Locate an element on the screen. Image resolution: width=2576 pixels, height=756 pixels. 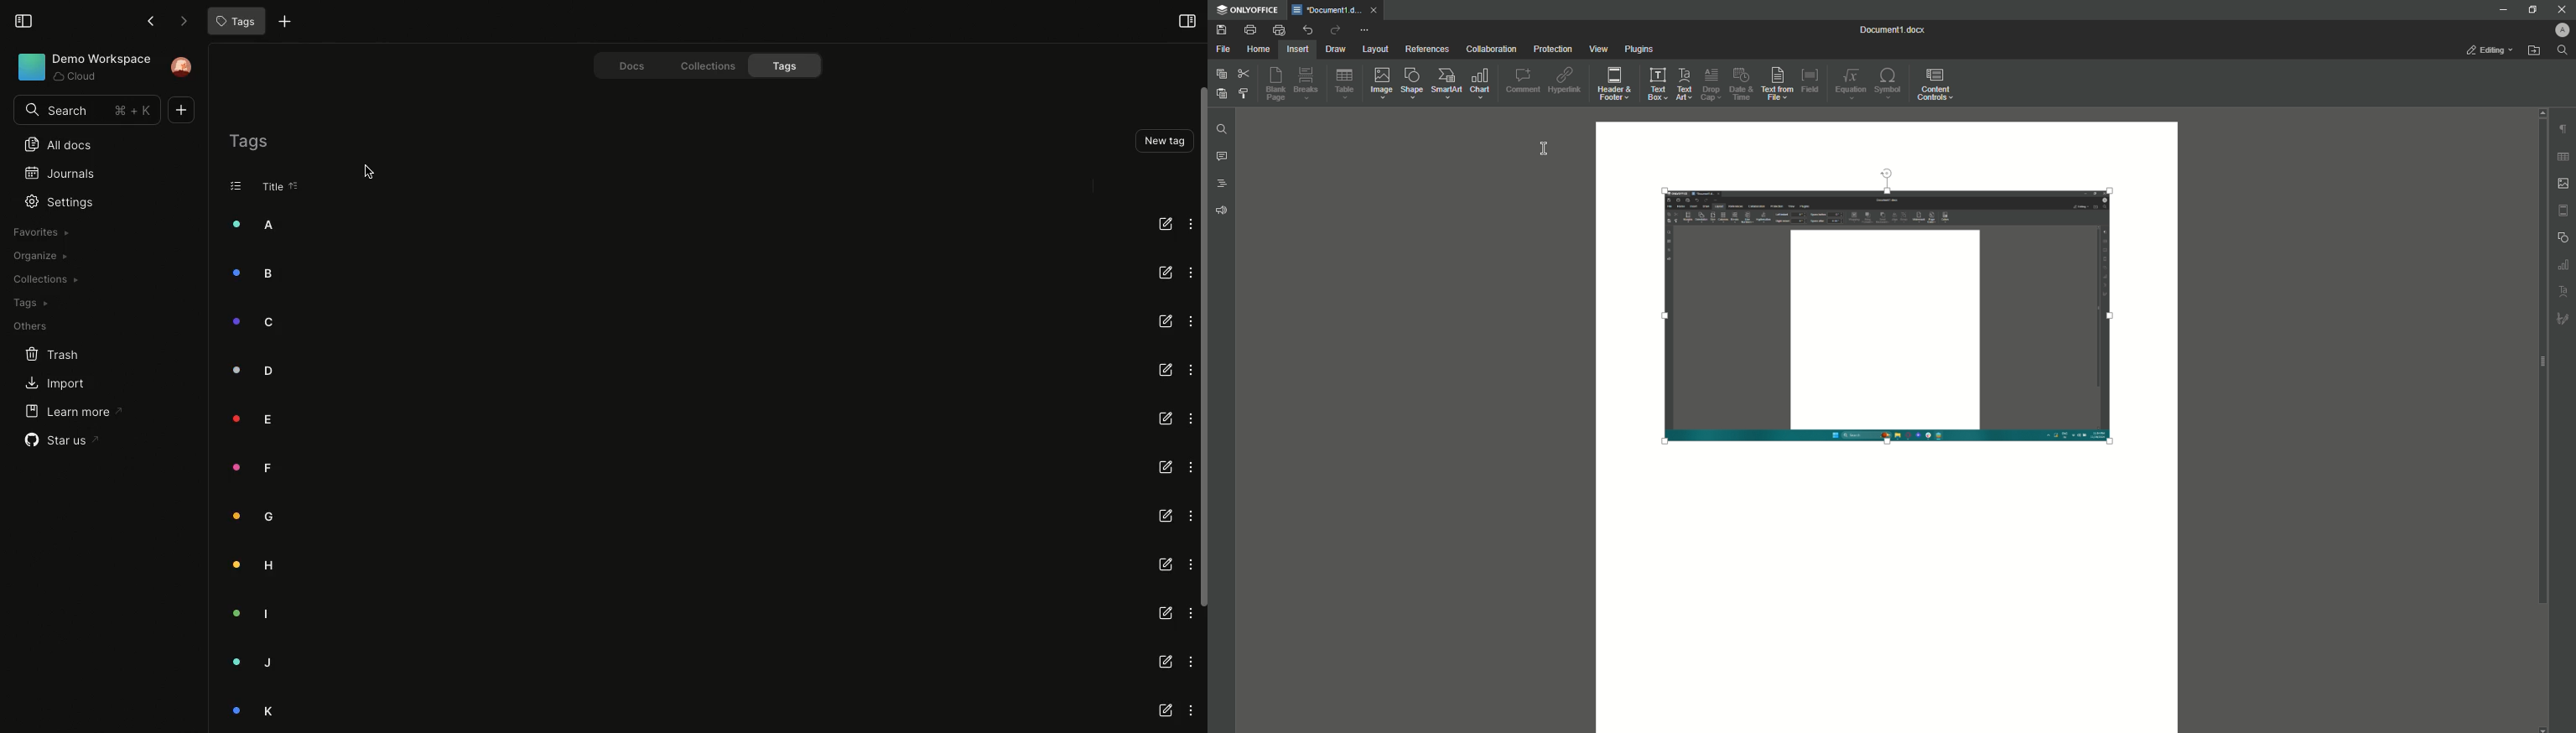
Tags is located at coordinates (788, 65).